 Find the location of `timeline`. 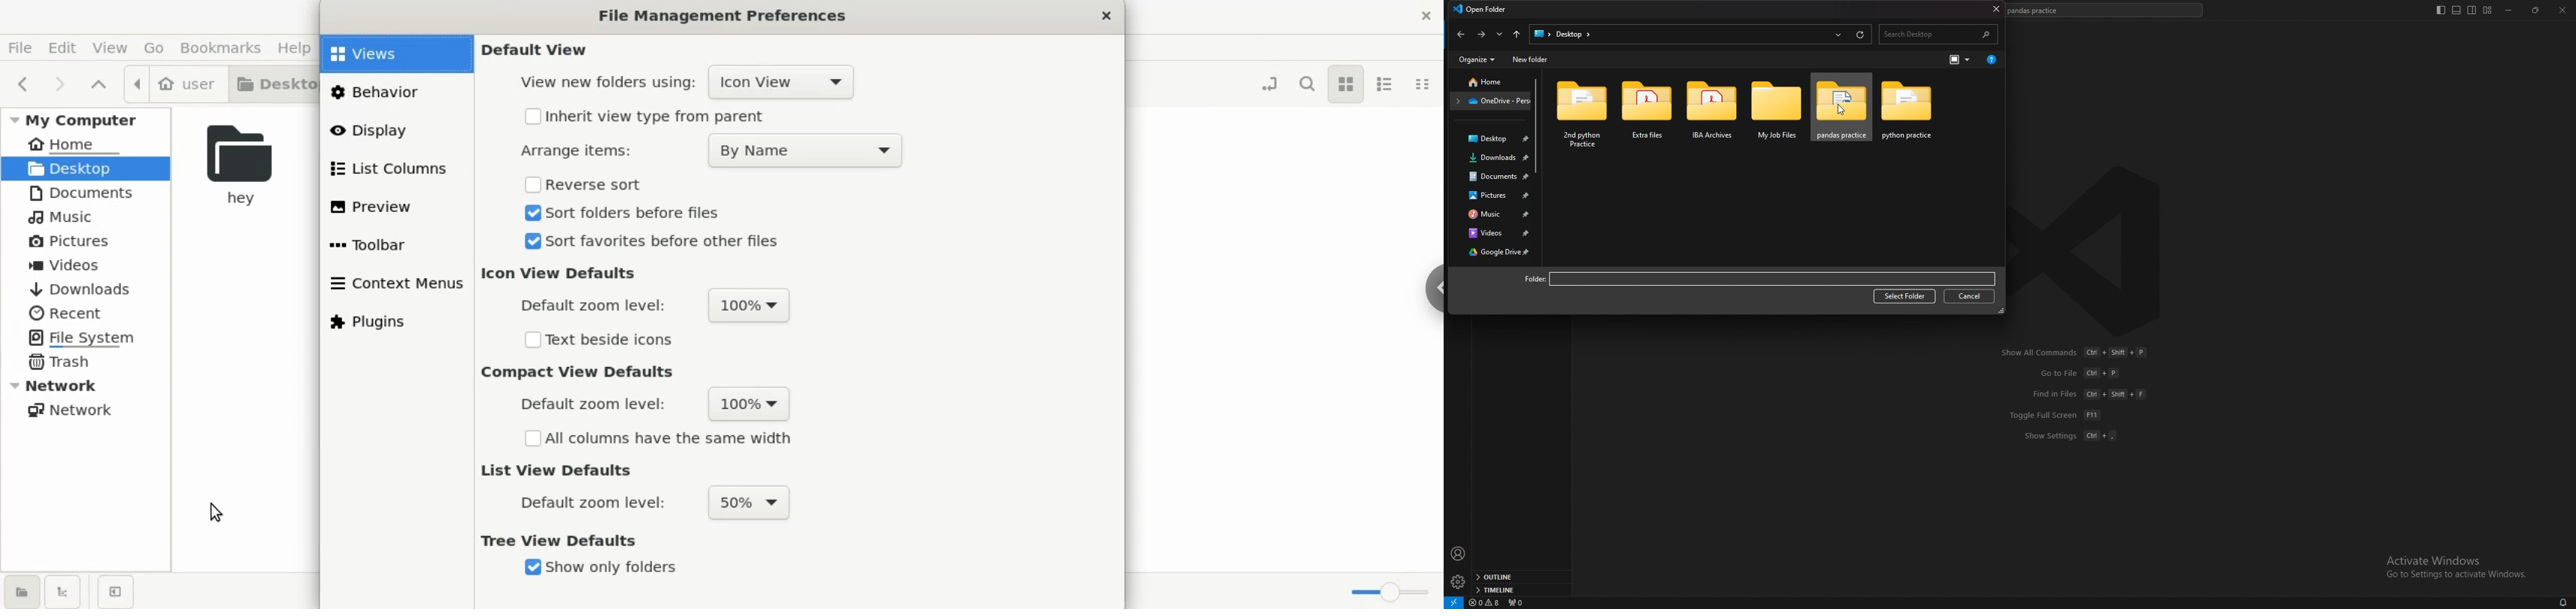

timeline is located at coordinates (1520, 589).